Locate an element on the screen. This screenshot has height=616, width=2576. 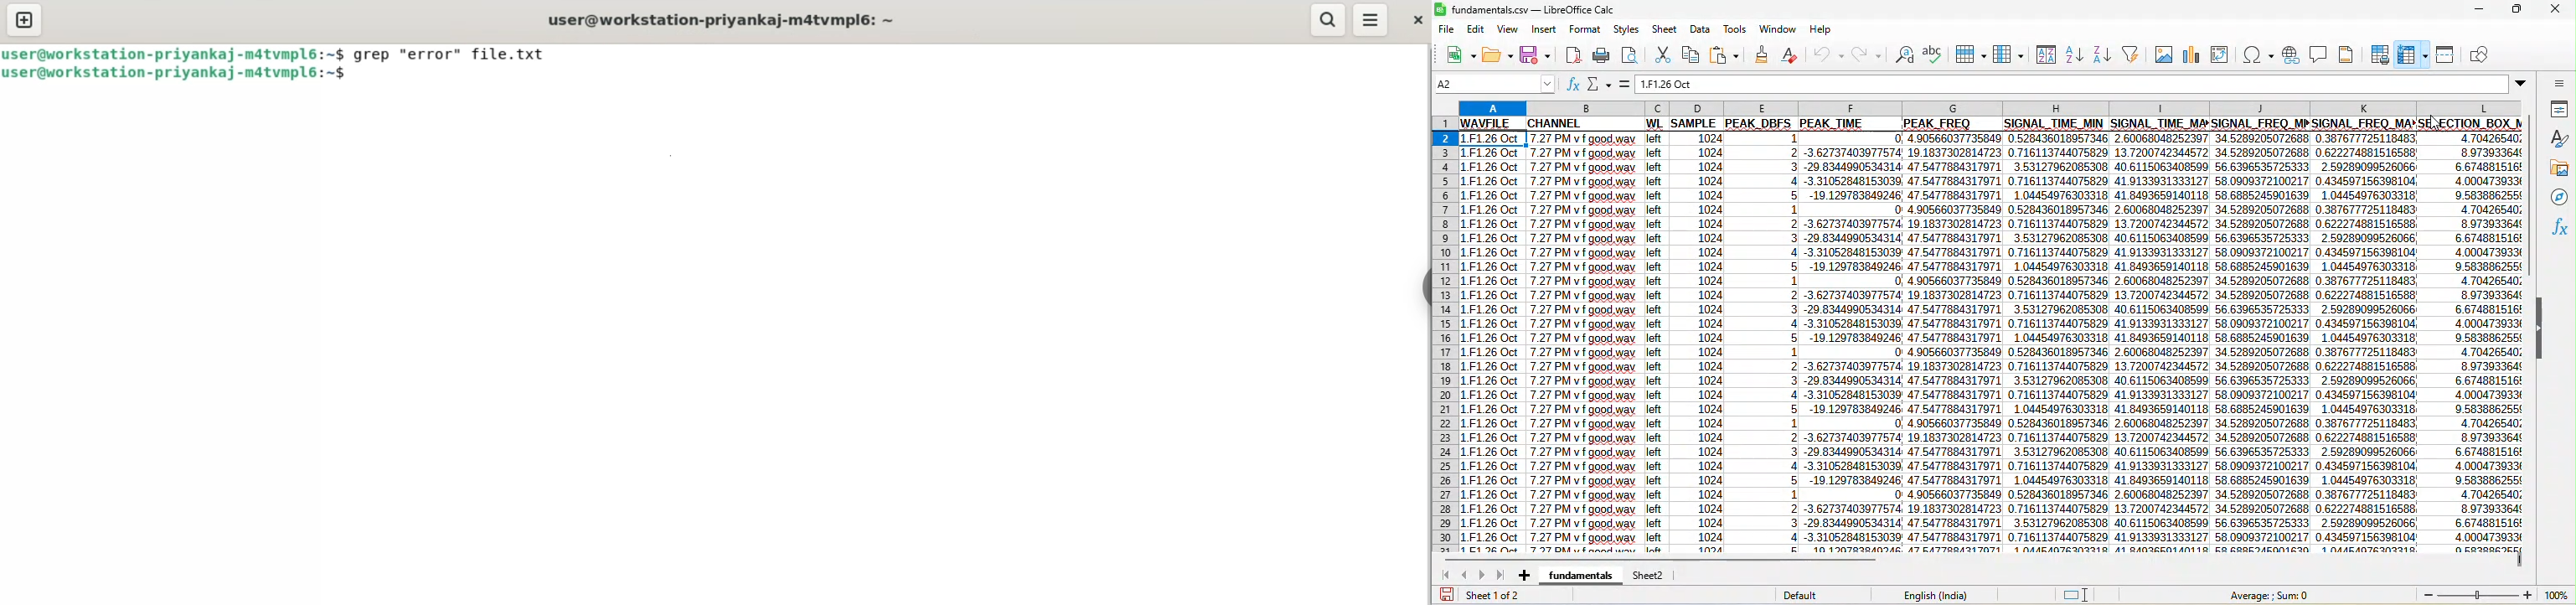
formula is located at coordinates (1628, 83).